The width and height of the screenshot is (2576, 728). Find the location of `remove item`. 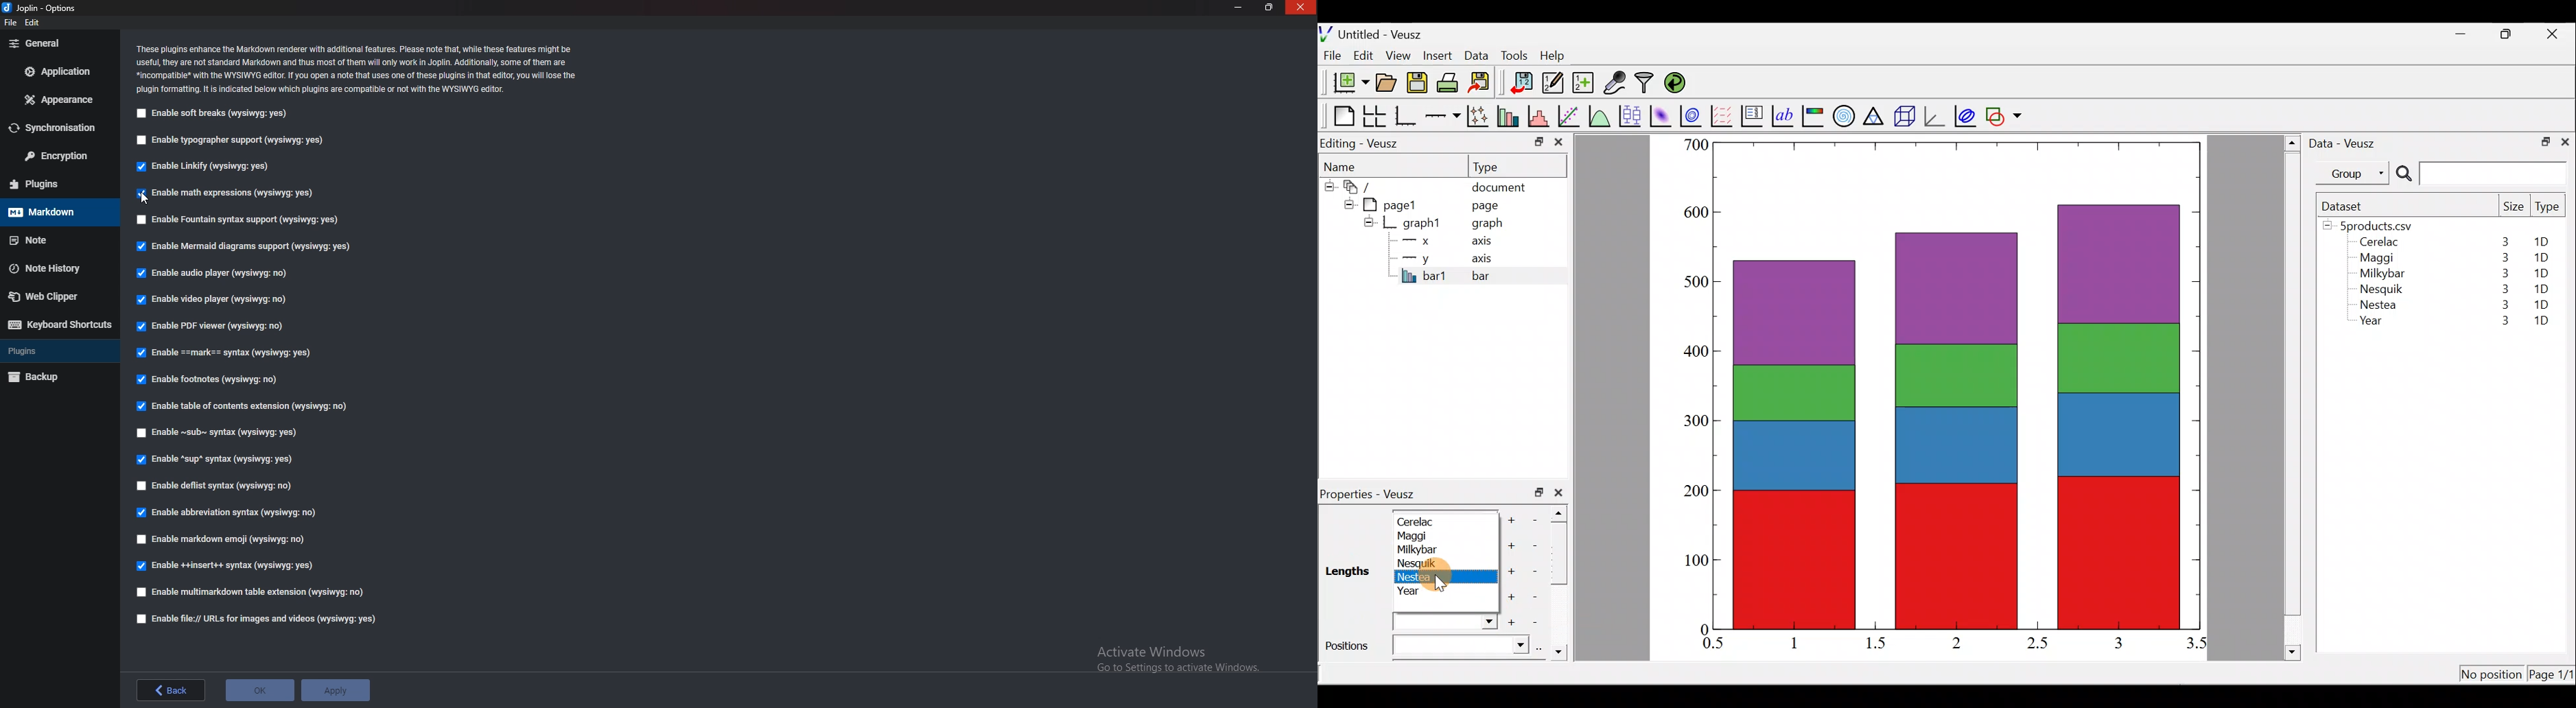

remove item is located at coordinates (1534, 545).